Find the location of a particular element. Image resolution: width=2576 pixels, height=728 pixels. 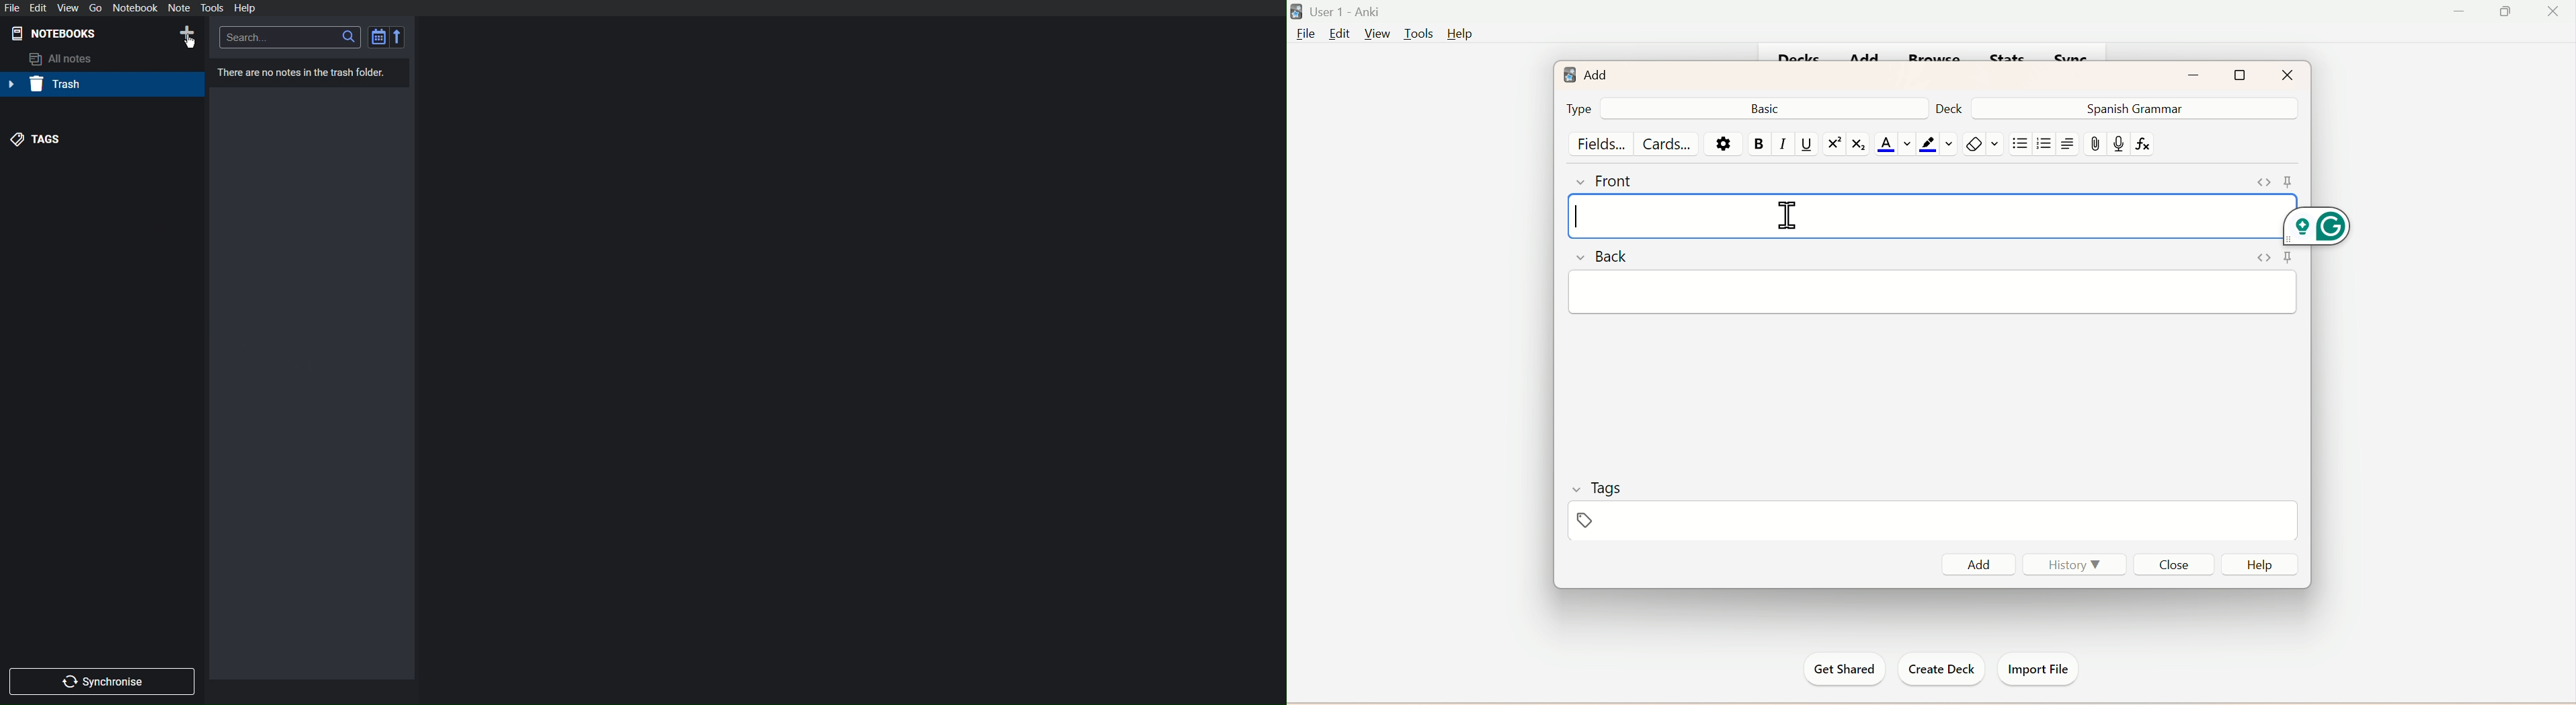

color is located at coordinates (1935, 144).